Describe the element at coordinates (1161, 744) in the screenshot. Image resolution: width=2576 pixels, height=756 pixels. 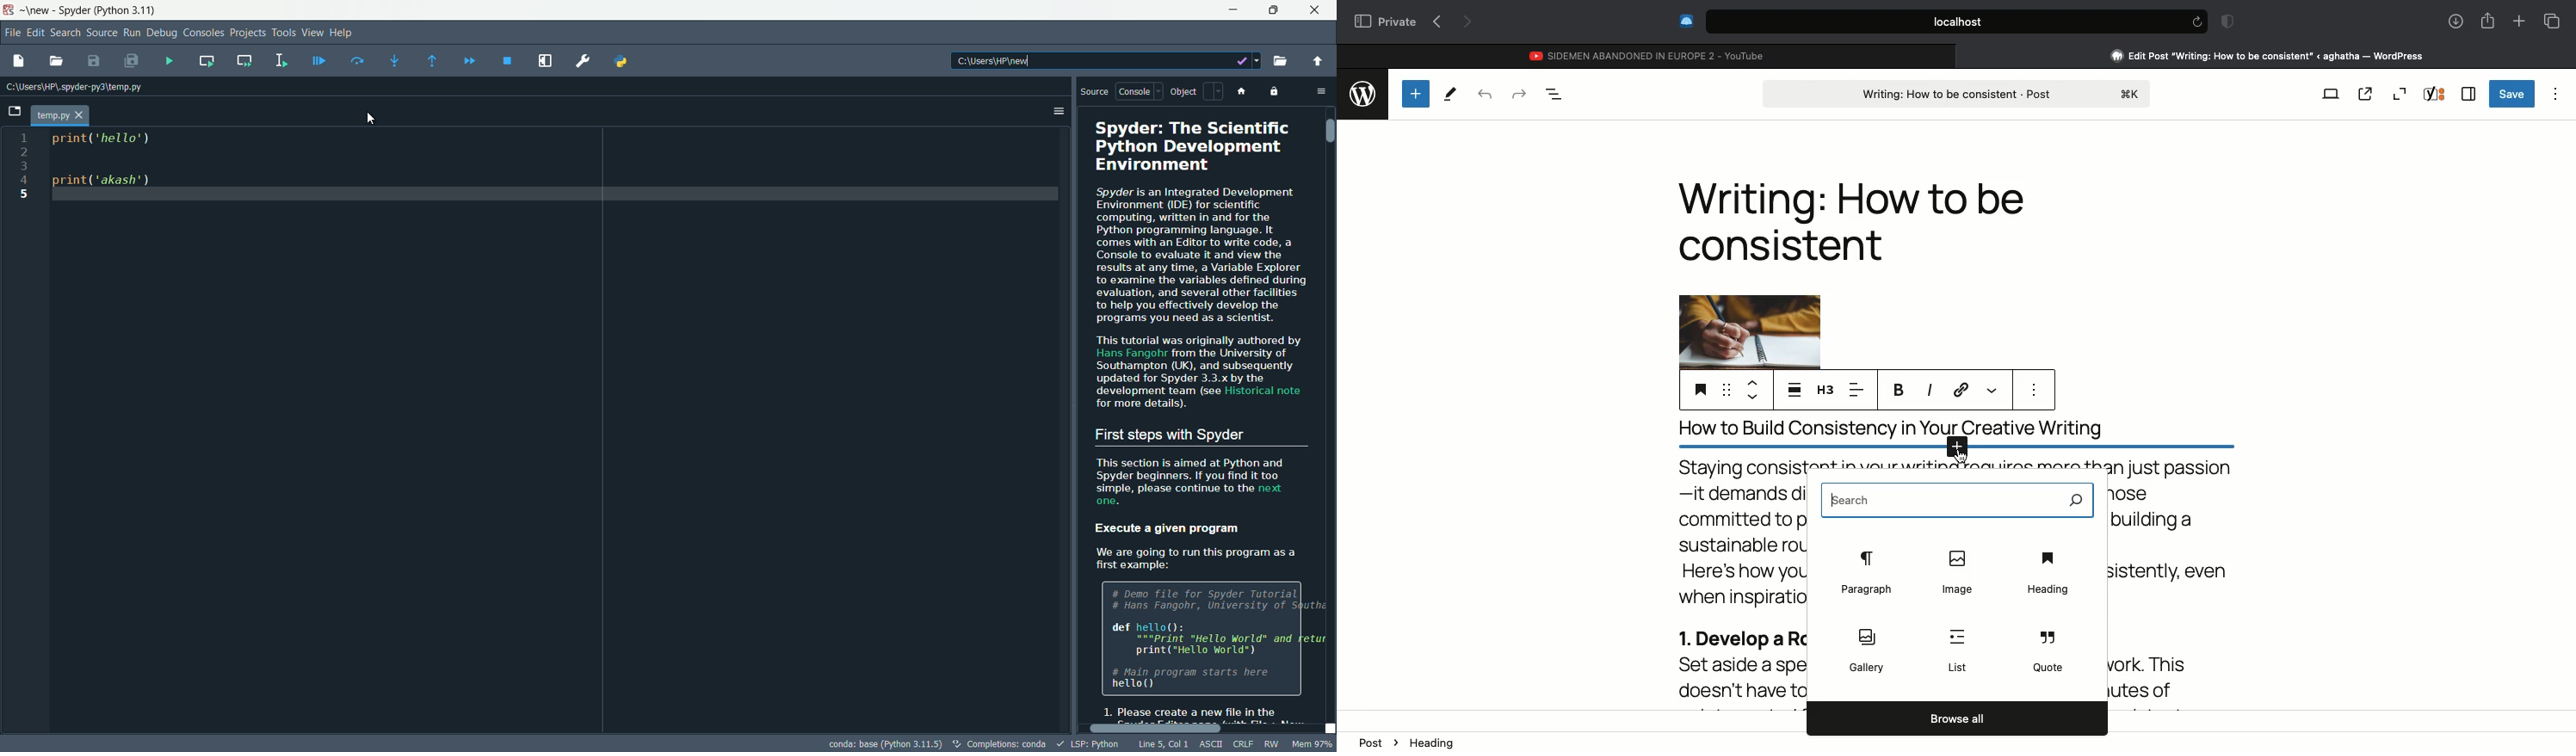
I see `line 5, col1` at that location.